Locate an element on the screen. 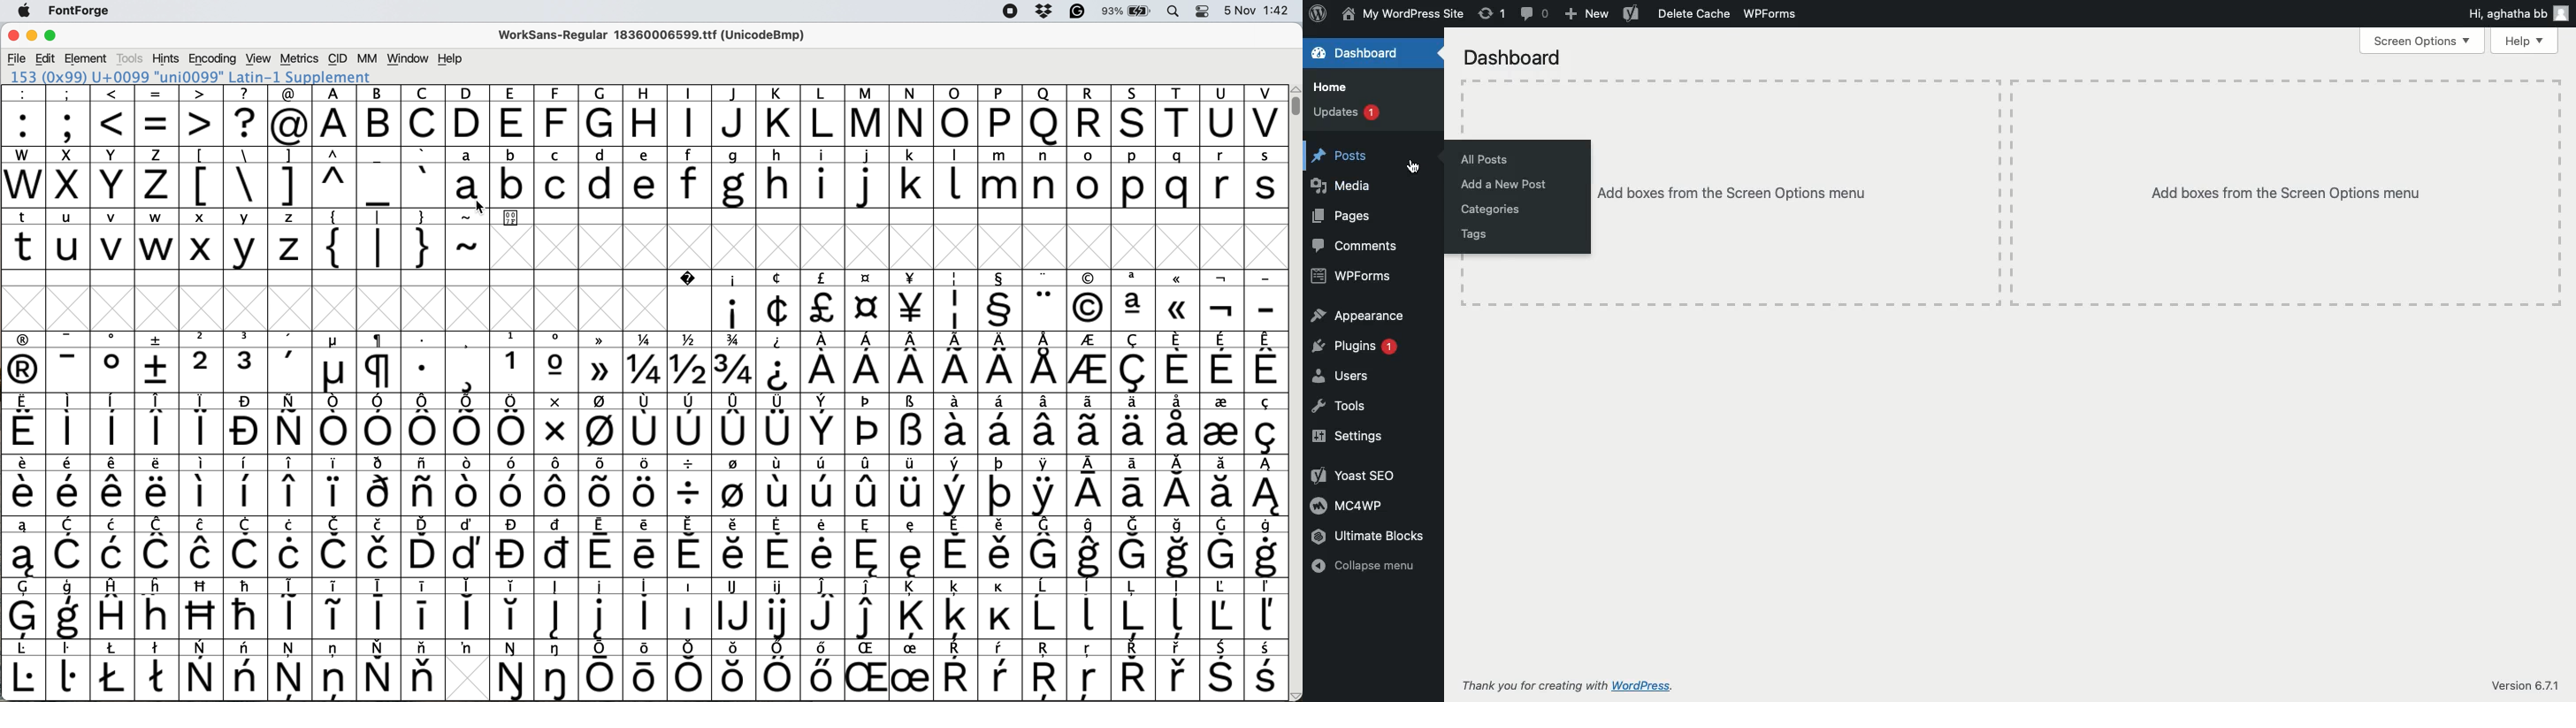 The width and height of the screenshot is (2576, 728). symbol is located at coordinates (689, 608).